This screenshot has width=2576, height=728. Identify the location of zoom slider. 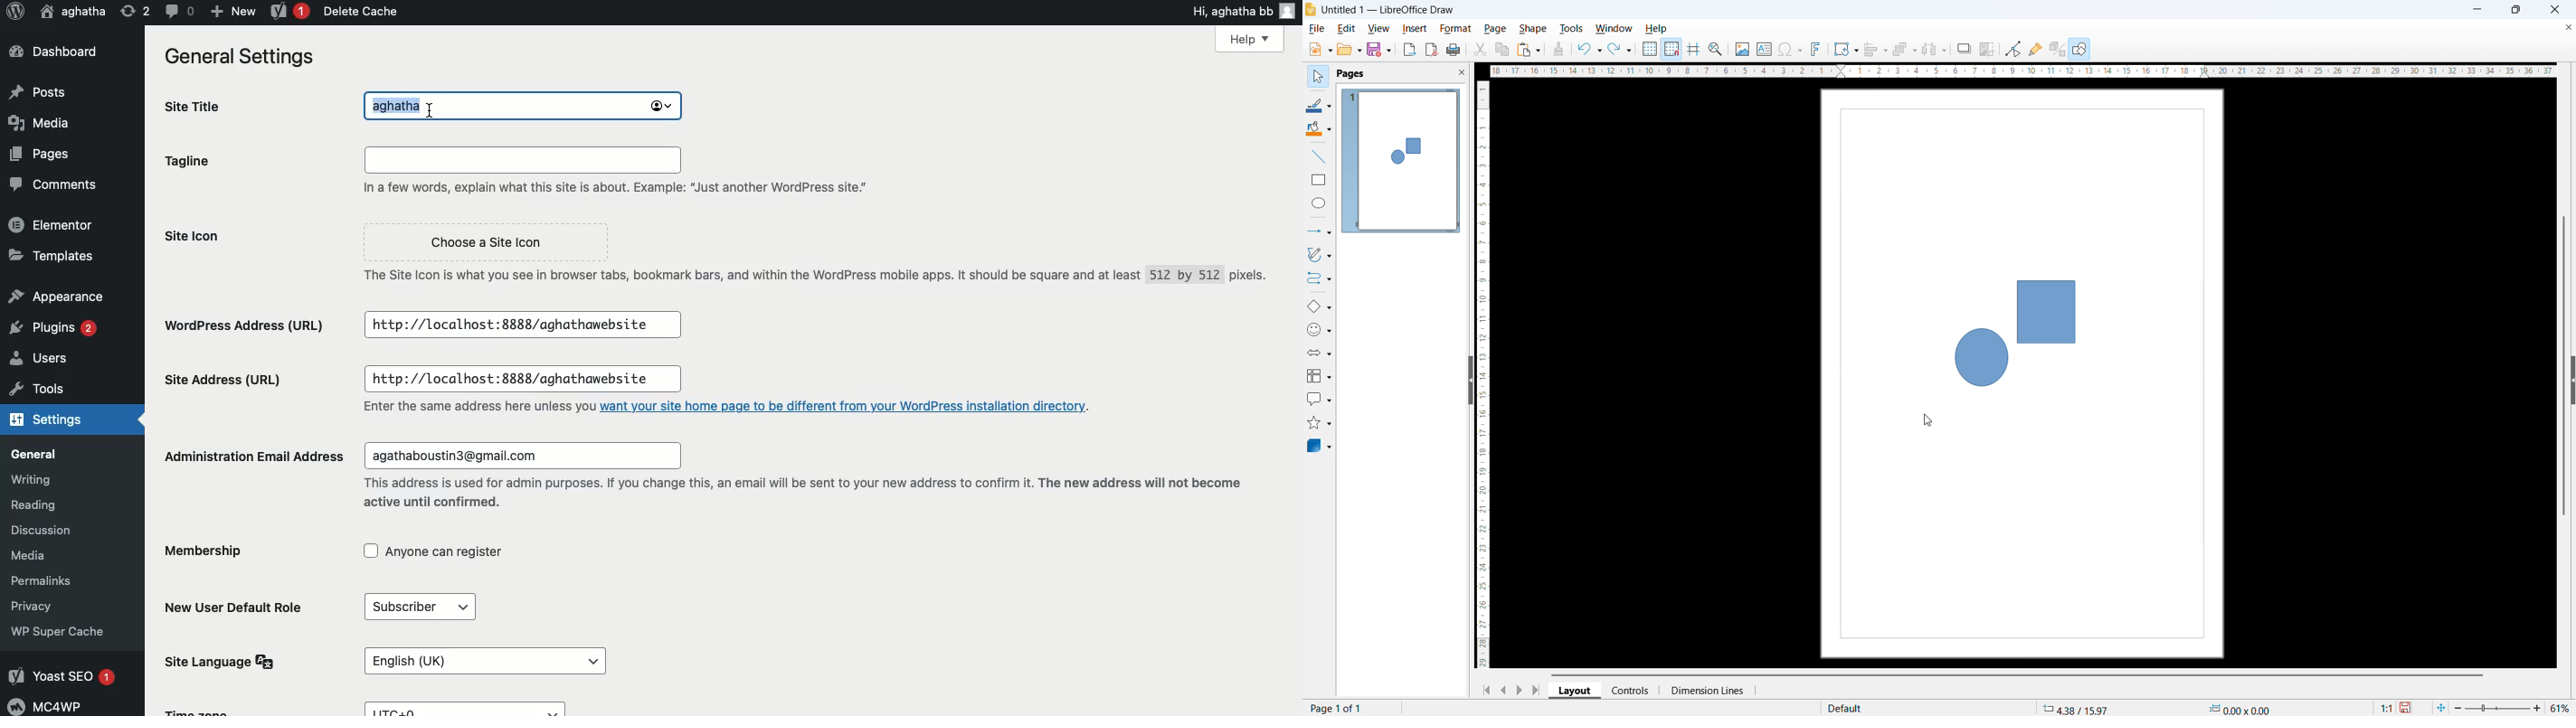
(2500, 708).